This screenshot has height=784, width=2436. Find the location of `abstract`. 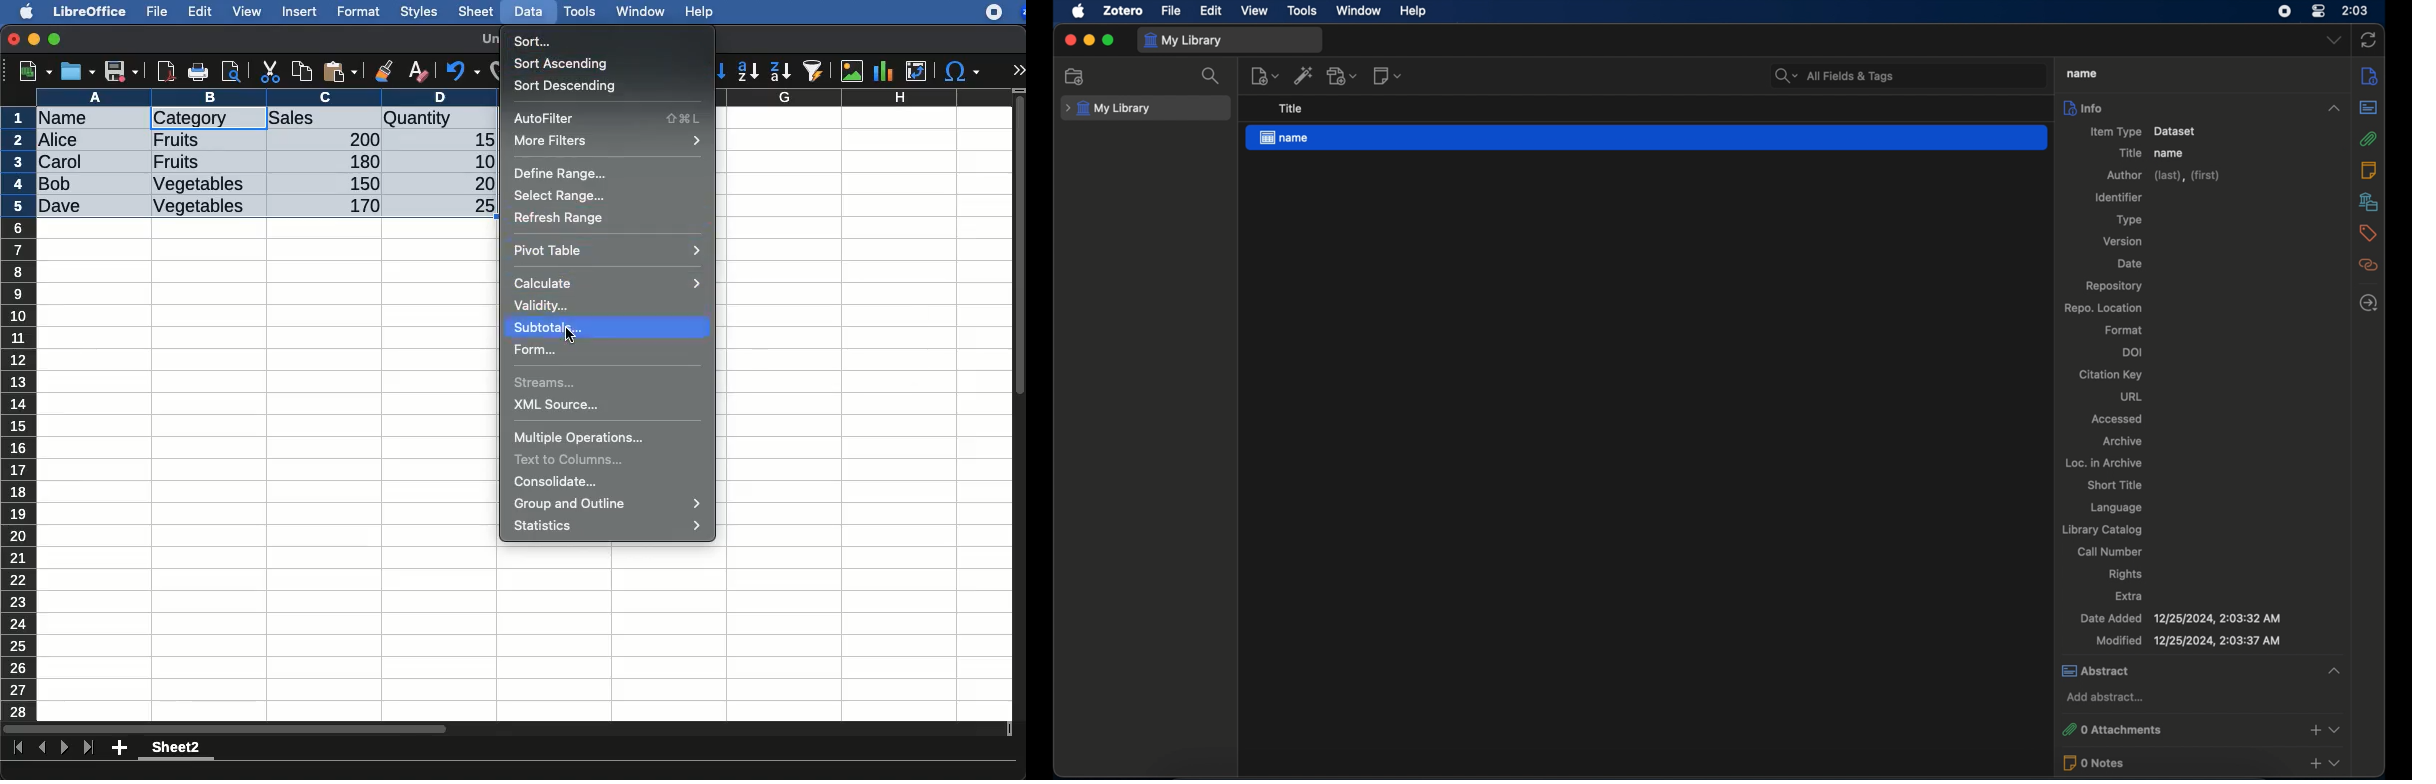

abstract is located at coordinates (2369, 108).